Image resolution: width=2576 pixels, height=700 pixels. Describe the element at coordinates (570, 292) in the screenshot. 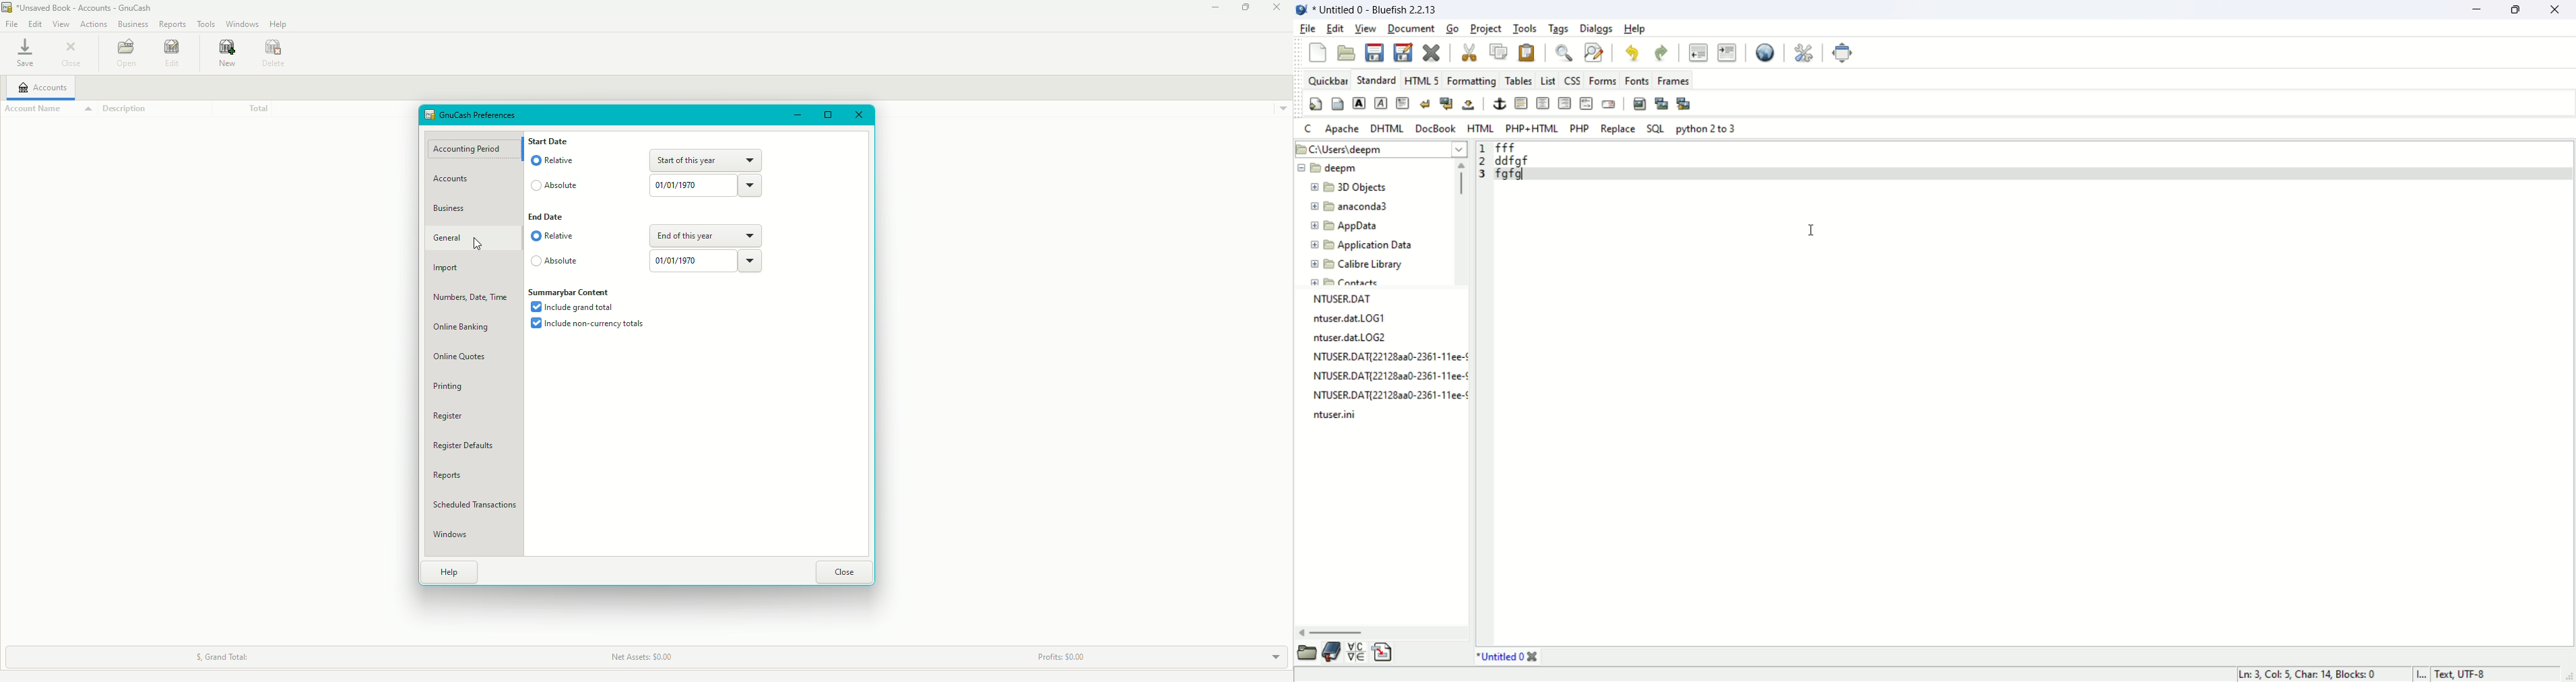

I see `Summarybar` at that location.